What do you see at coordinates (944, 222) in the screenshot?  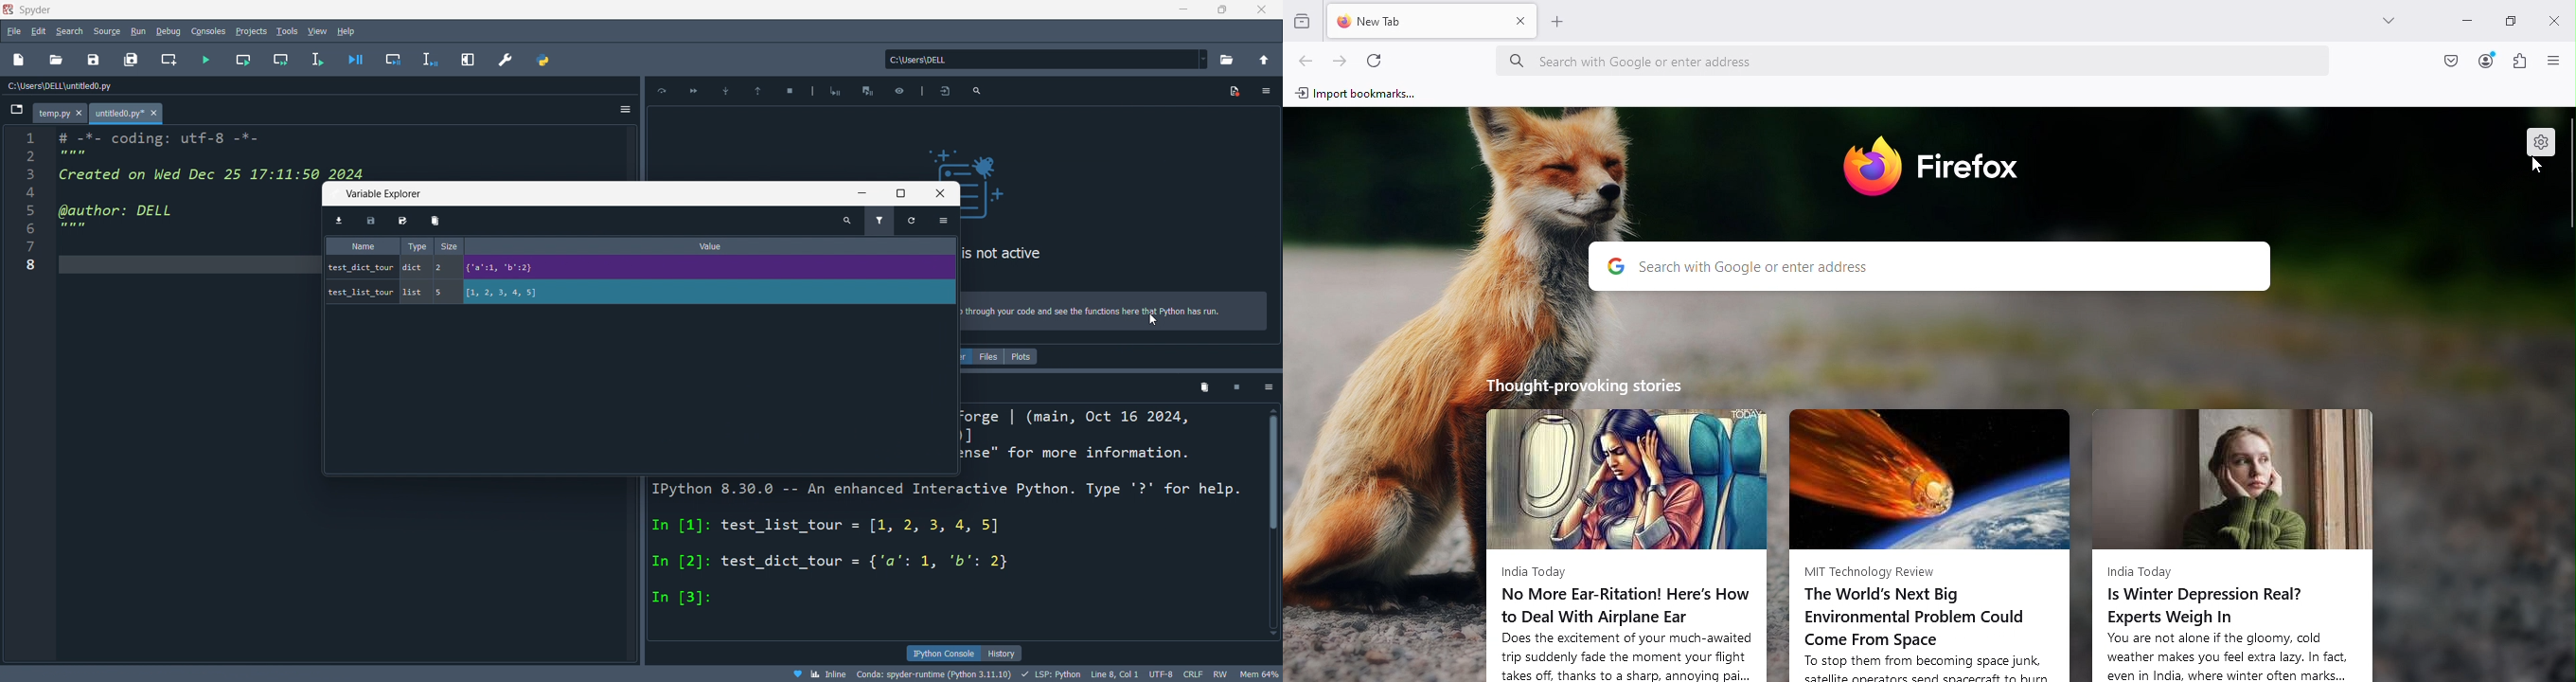 I see `options` at bounding box center [944, 222].